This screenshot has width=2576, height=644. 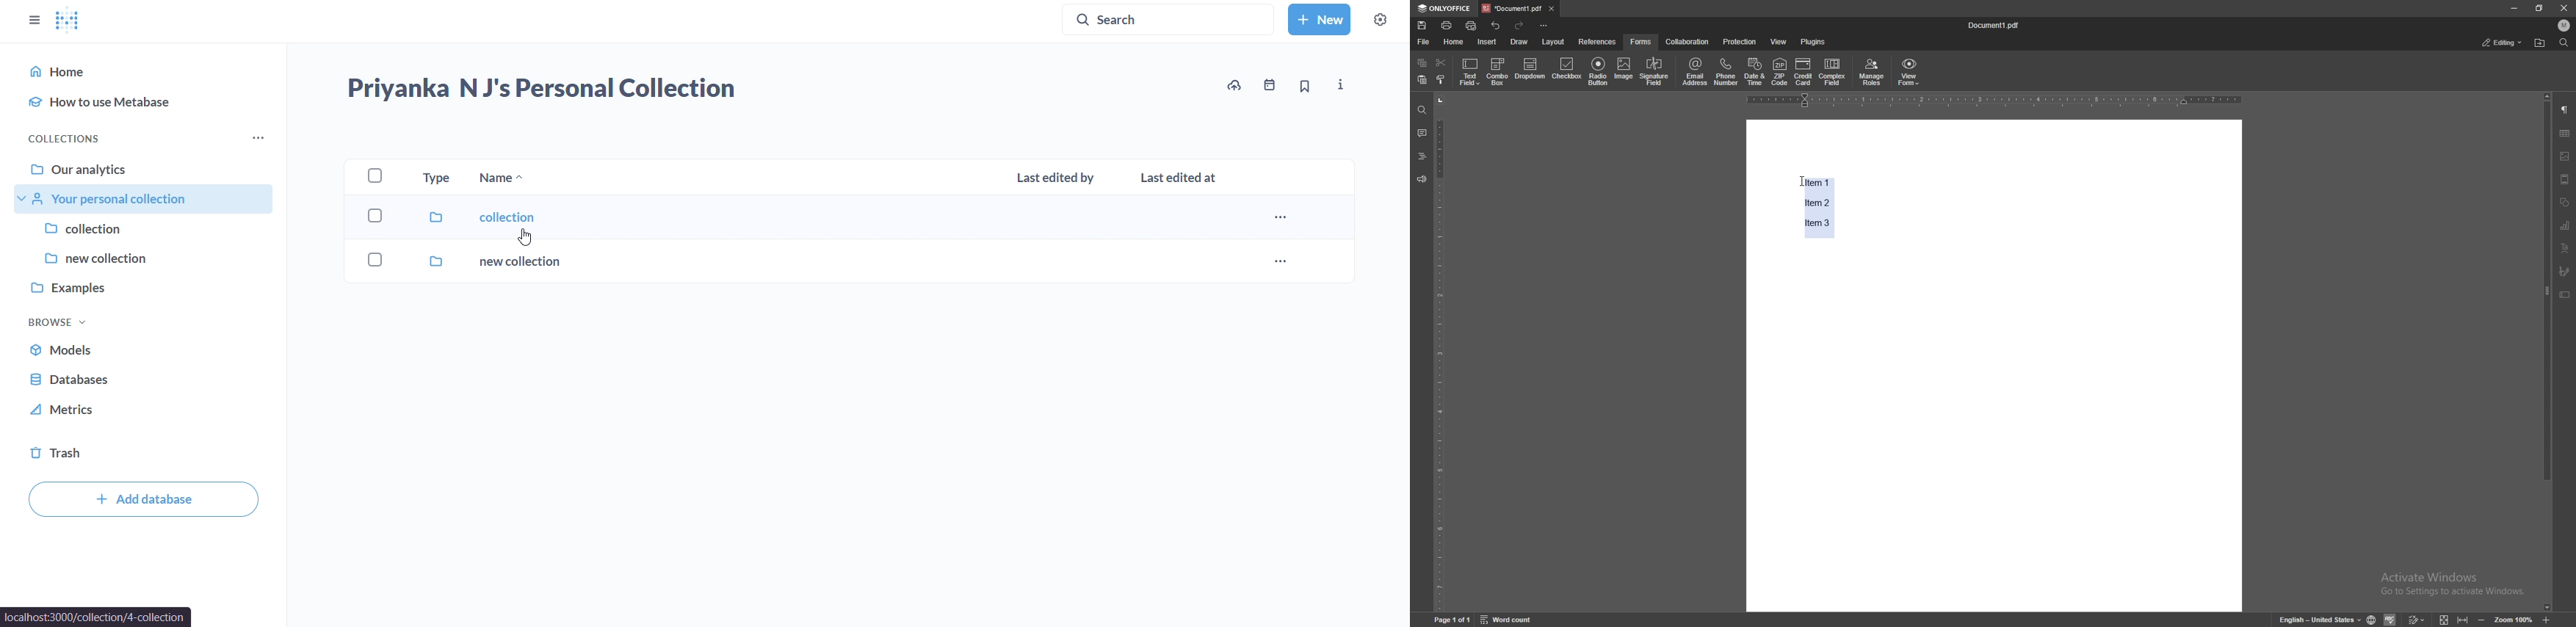 I want to click on customize toolbar, so click(x=1544, y=26).